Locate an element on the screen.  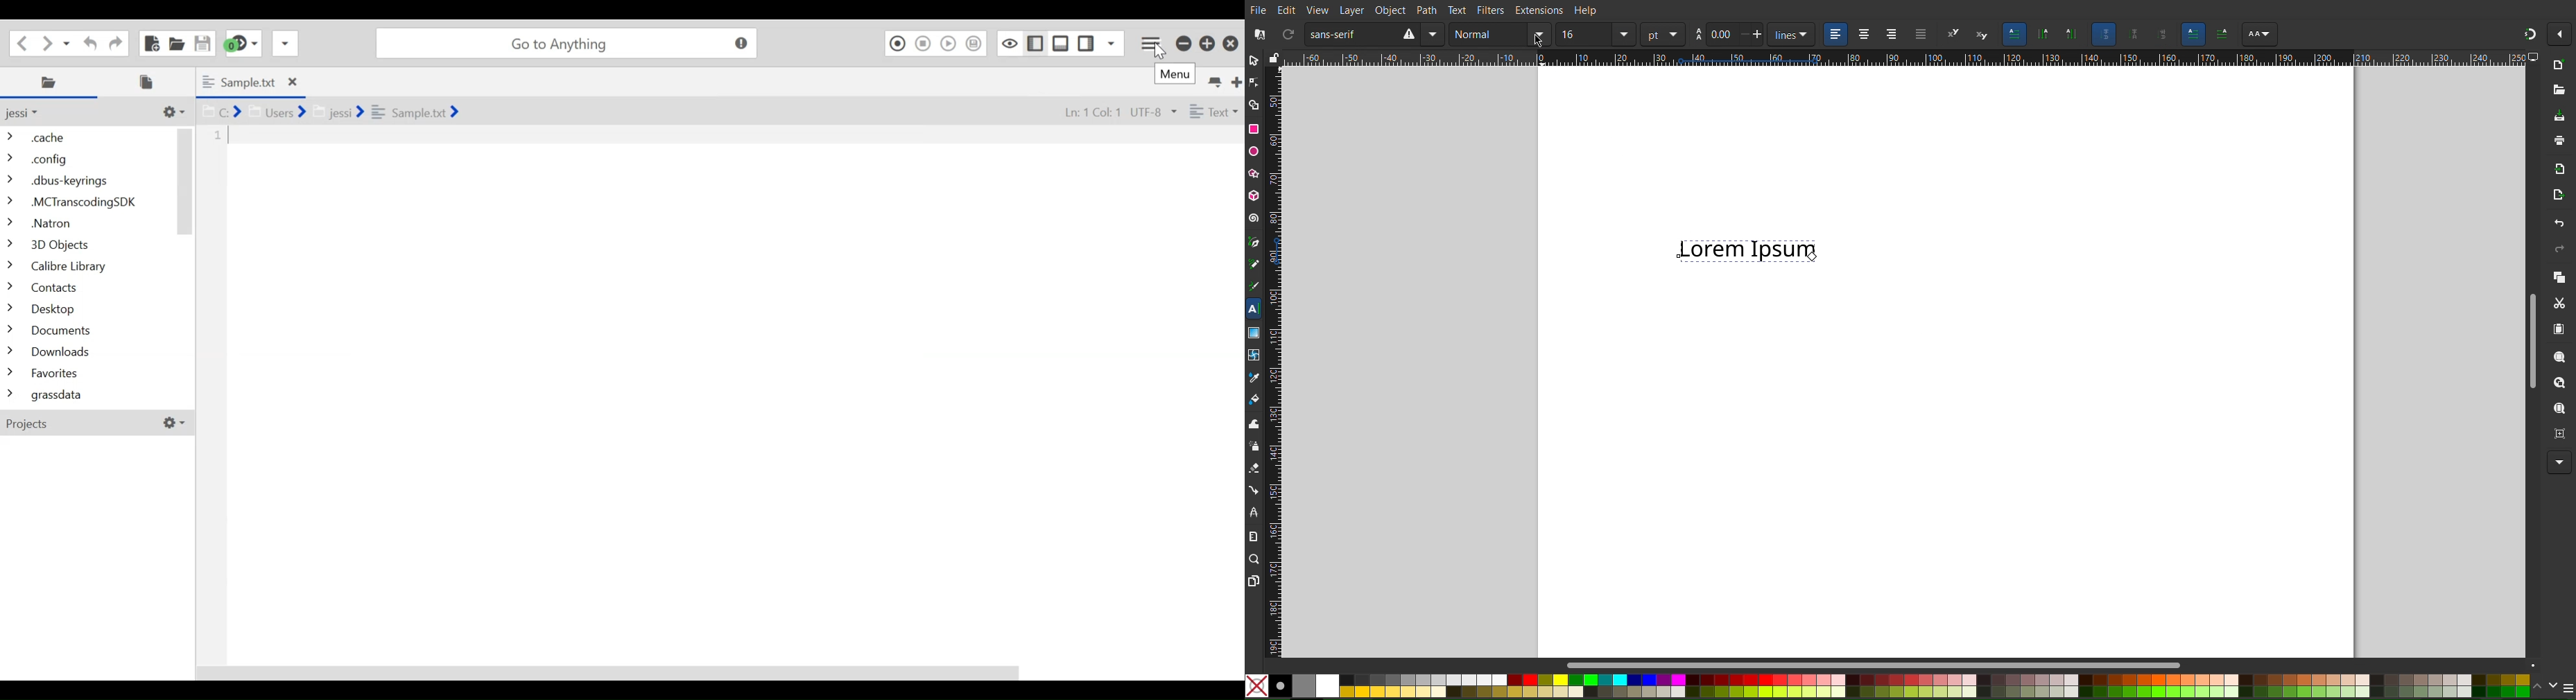
Snapping is located at coordinates (2529, 34).